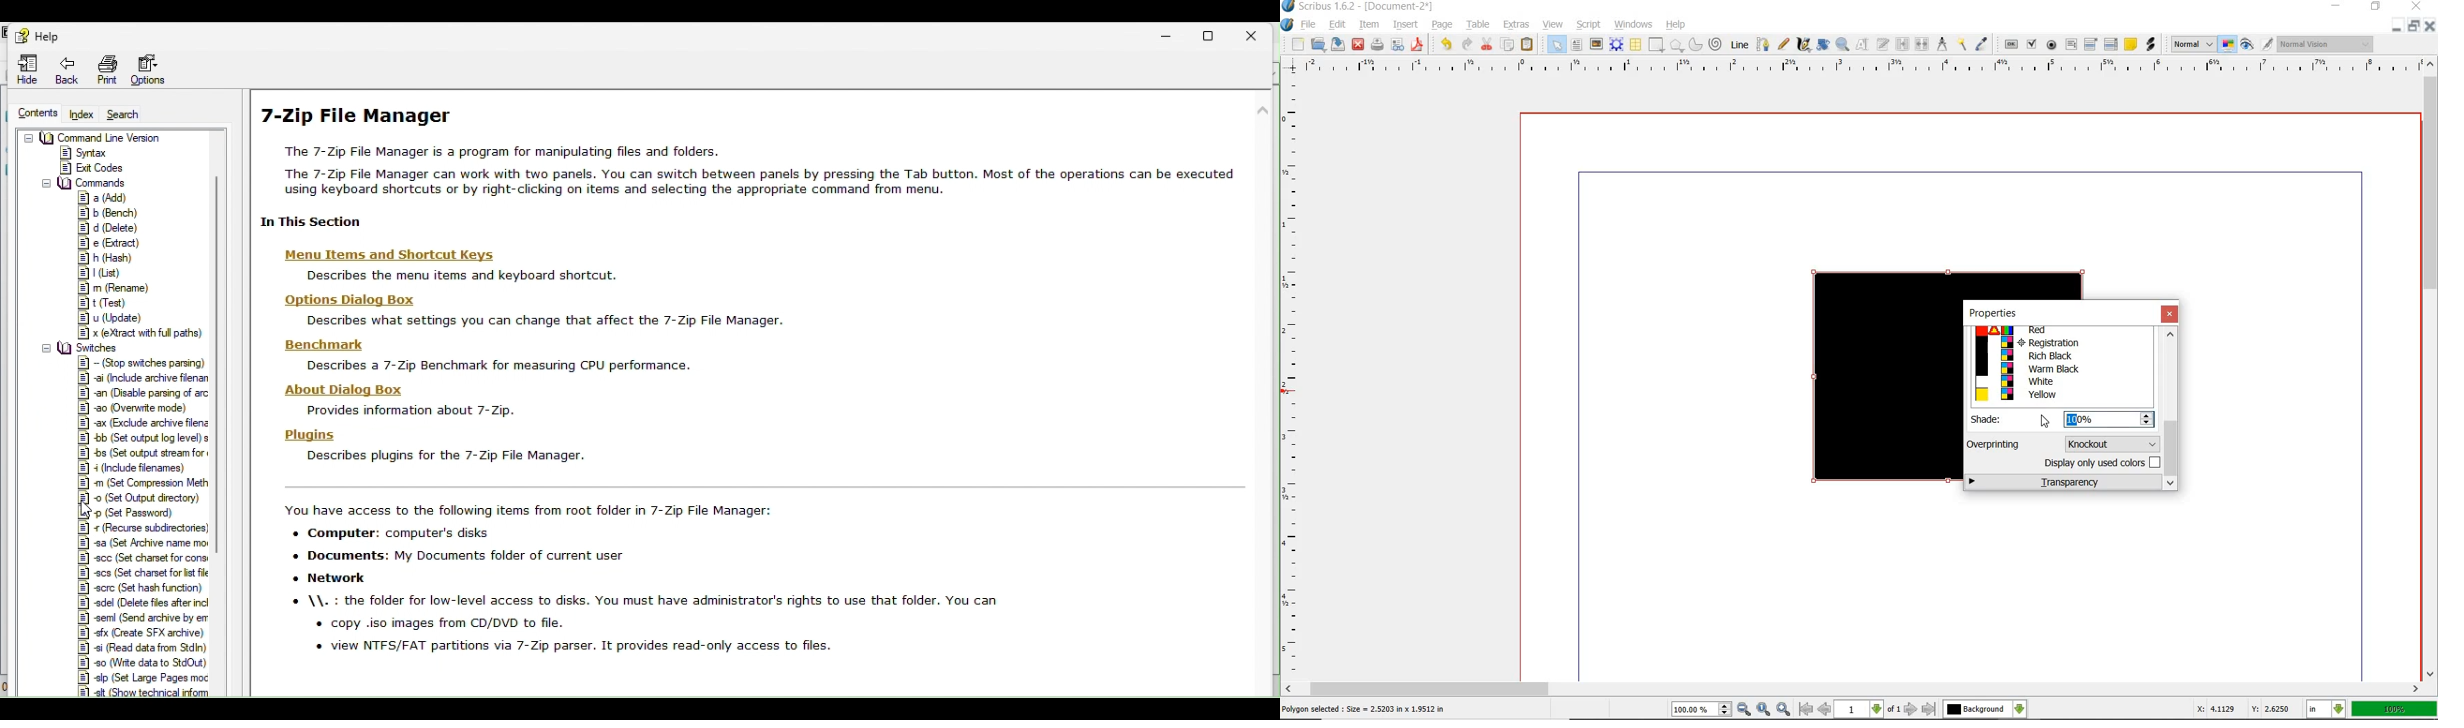 The width and height of the screenshot is (2464, 728). I want to click on add, so click(101, 195).